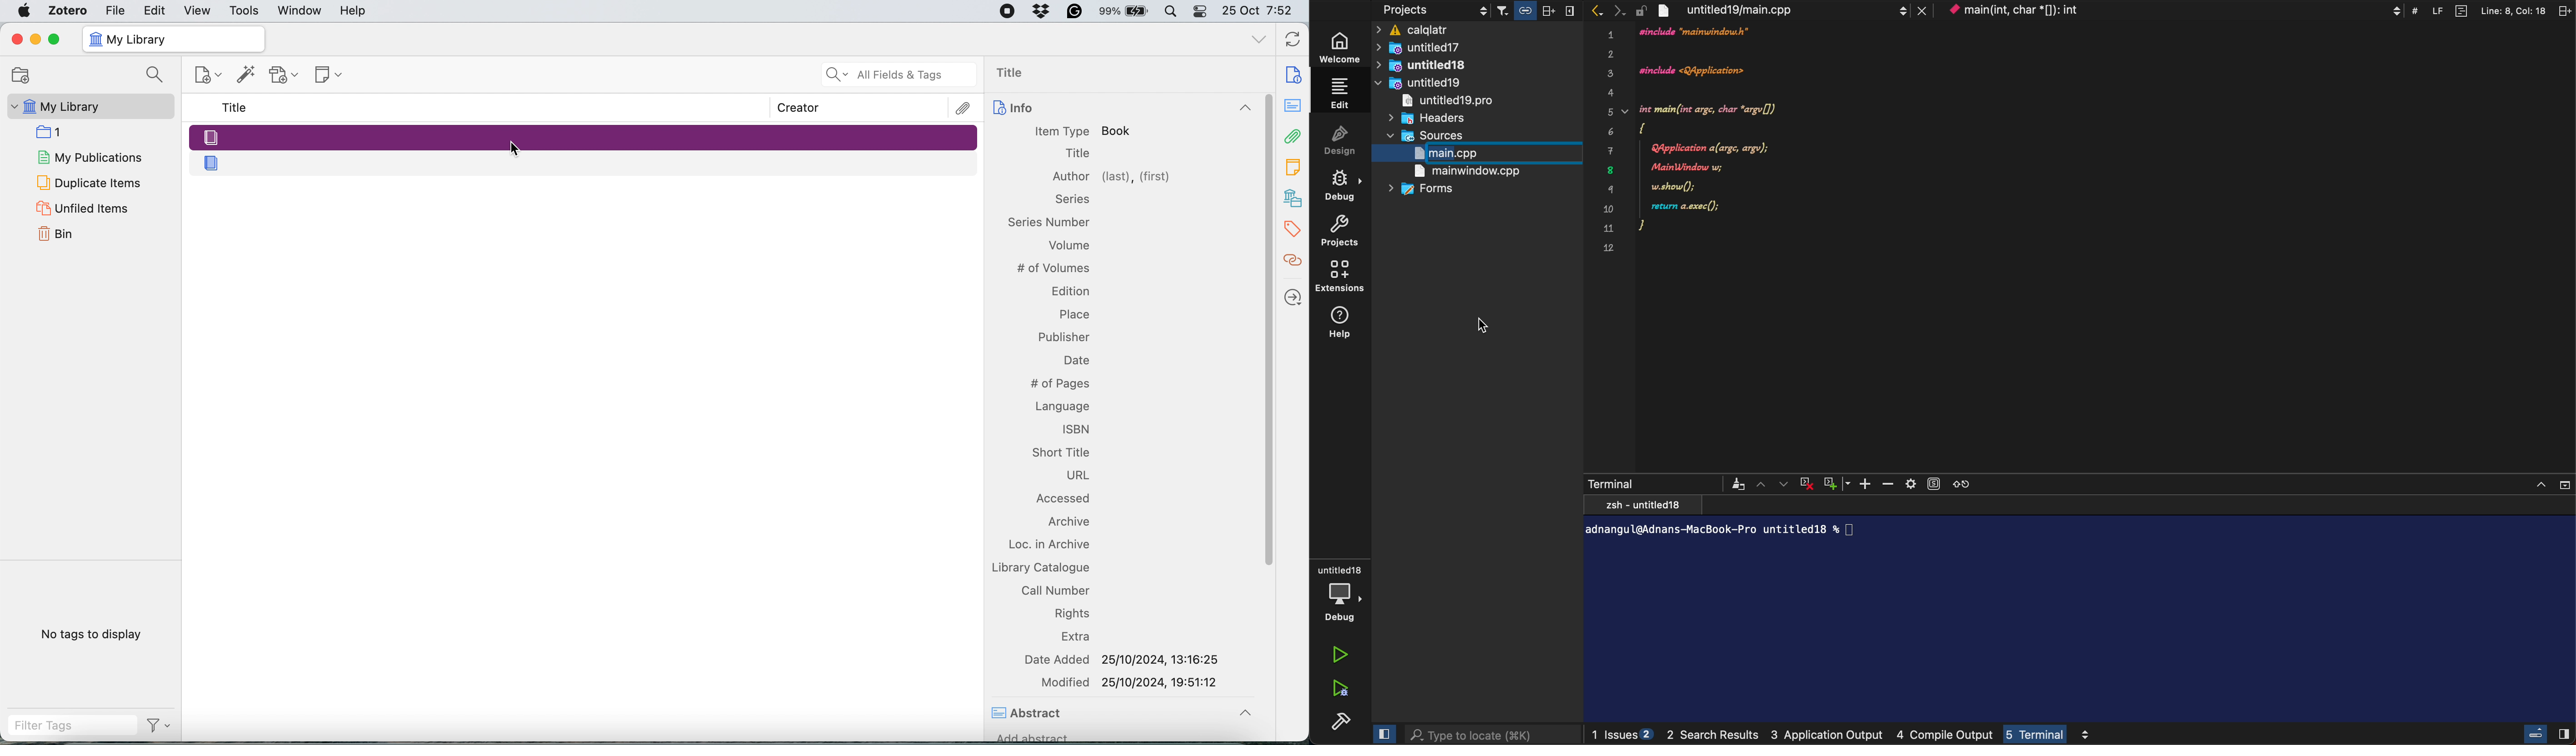 Image resolution: width=2576 pixels, height=756 pixels. I want to click on split, so click(2563, 10).